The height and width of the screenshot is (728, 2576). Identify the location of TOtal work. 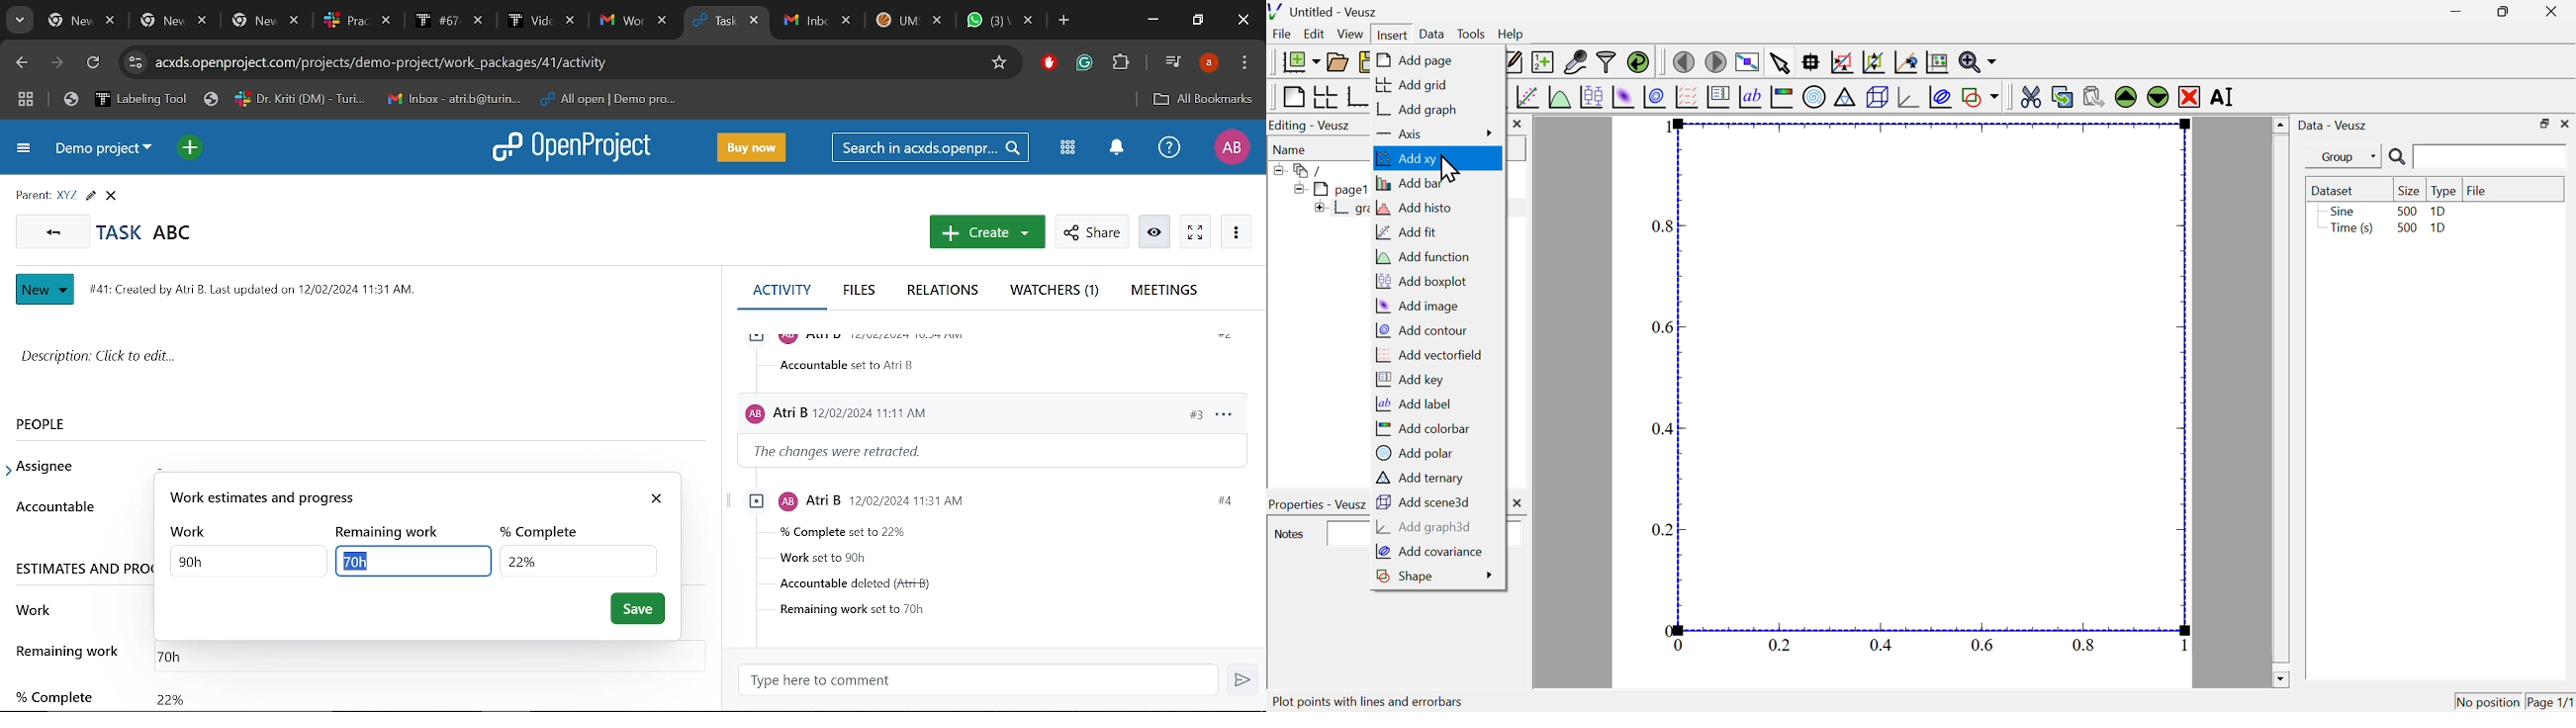
(247, 562).